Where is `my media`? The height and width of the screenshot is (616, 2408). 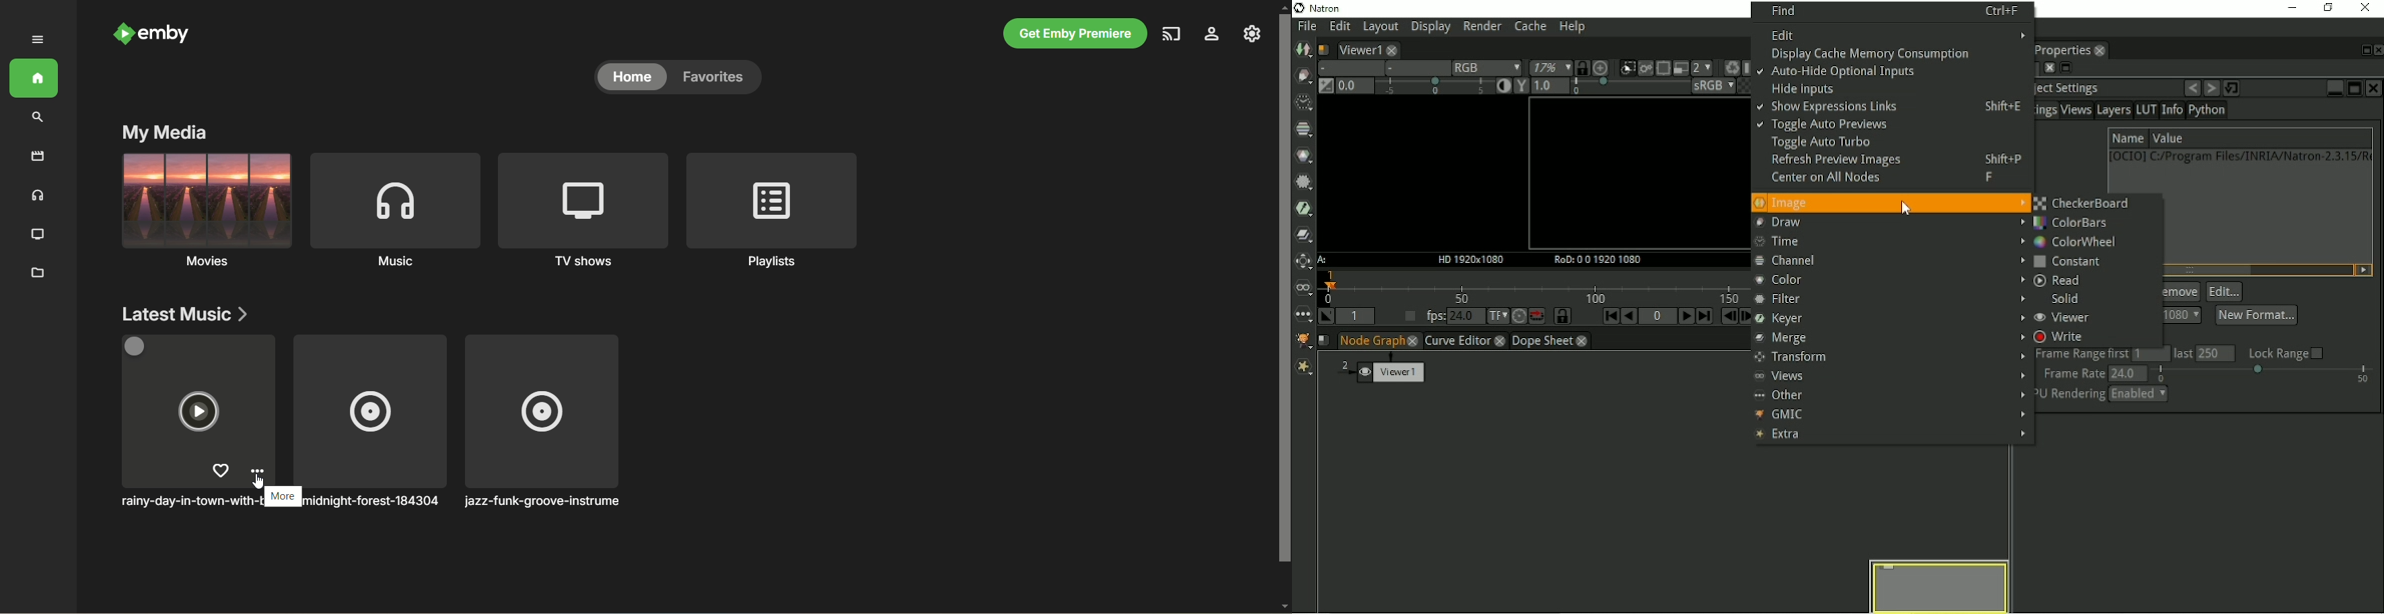
my media is located at coordinates (164, 133).